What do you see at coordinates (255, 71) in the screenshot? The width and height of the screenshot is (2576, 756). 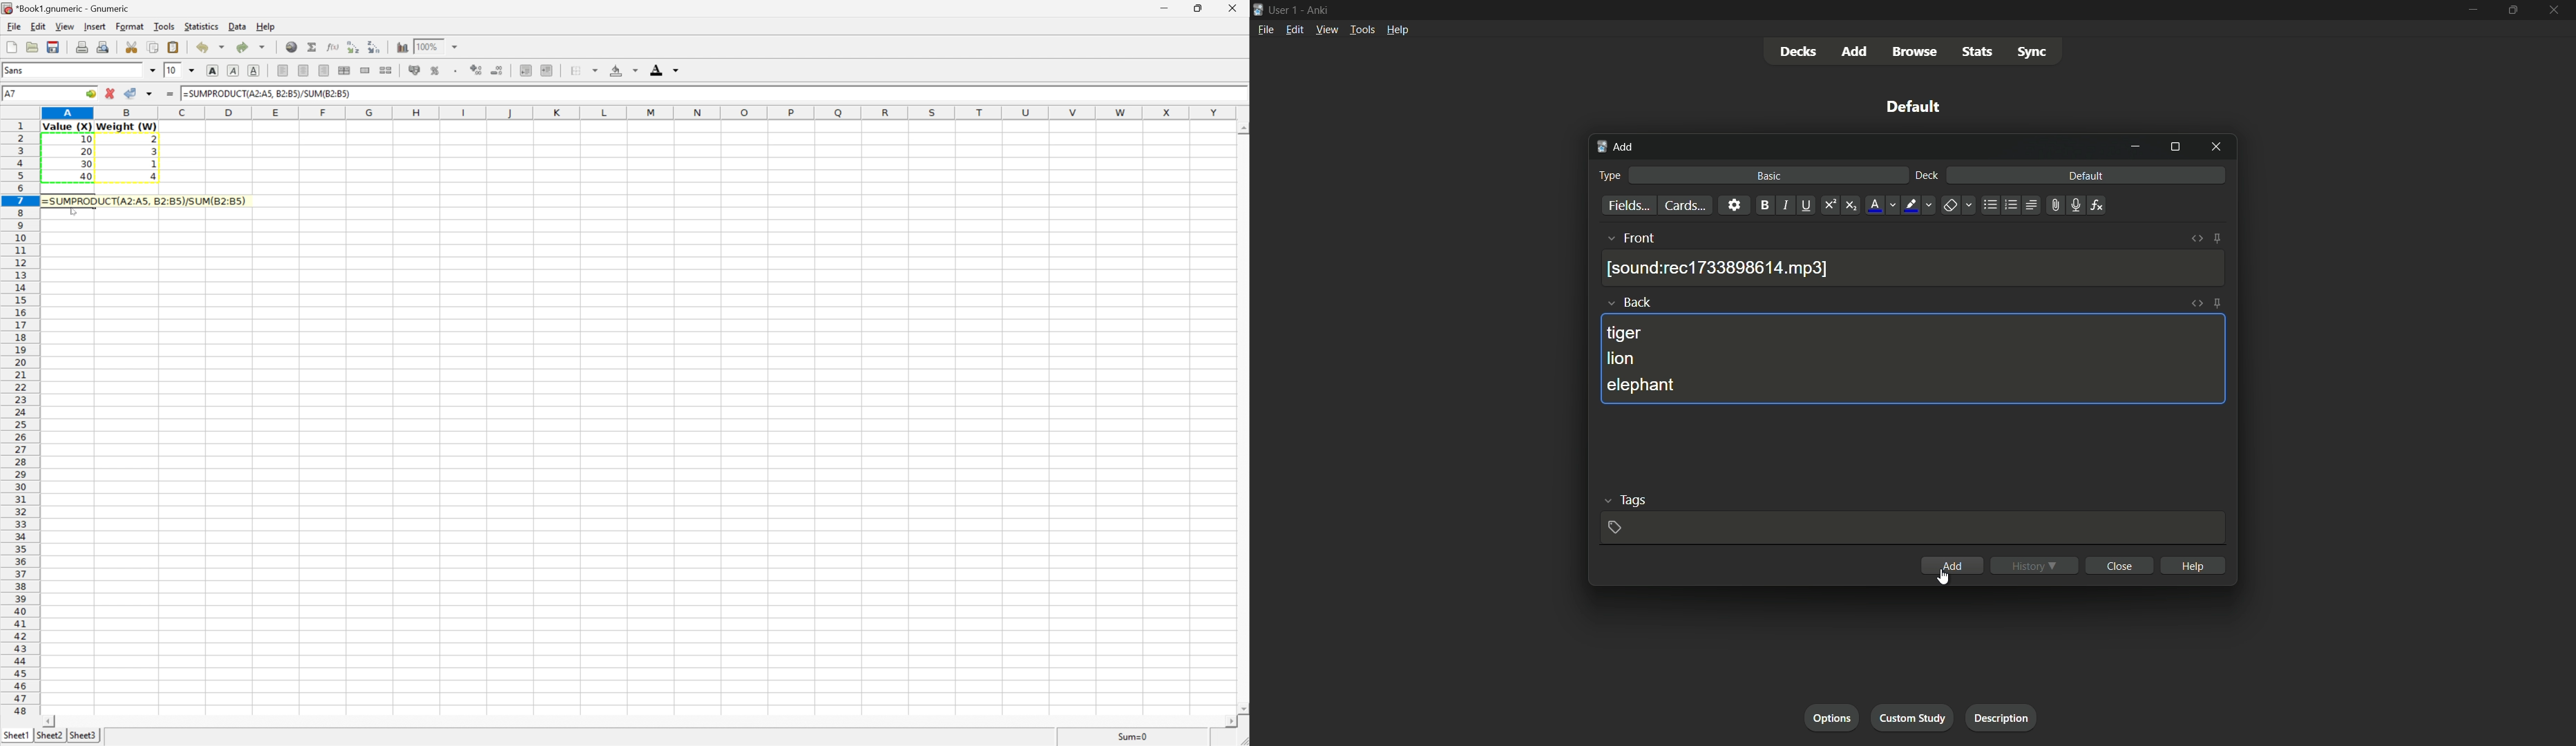 I see `Underline` at bounding box center [255, 71].